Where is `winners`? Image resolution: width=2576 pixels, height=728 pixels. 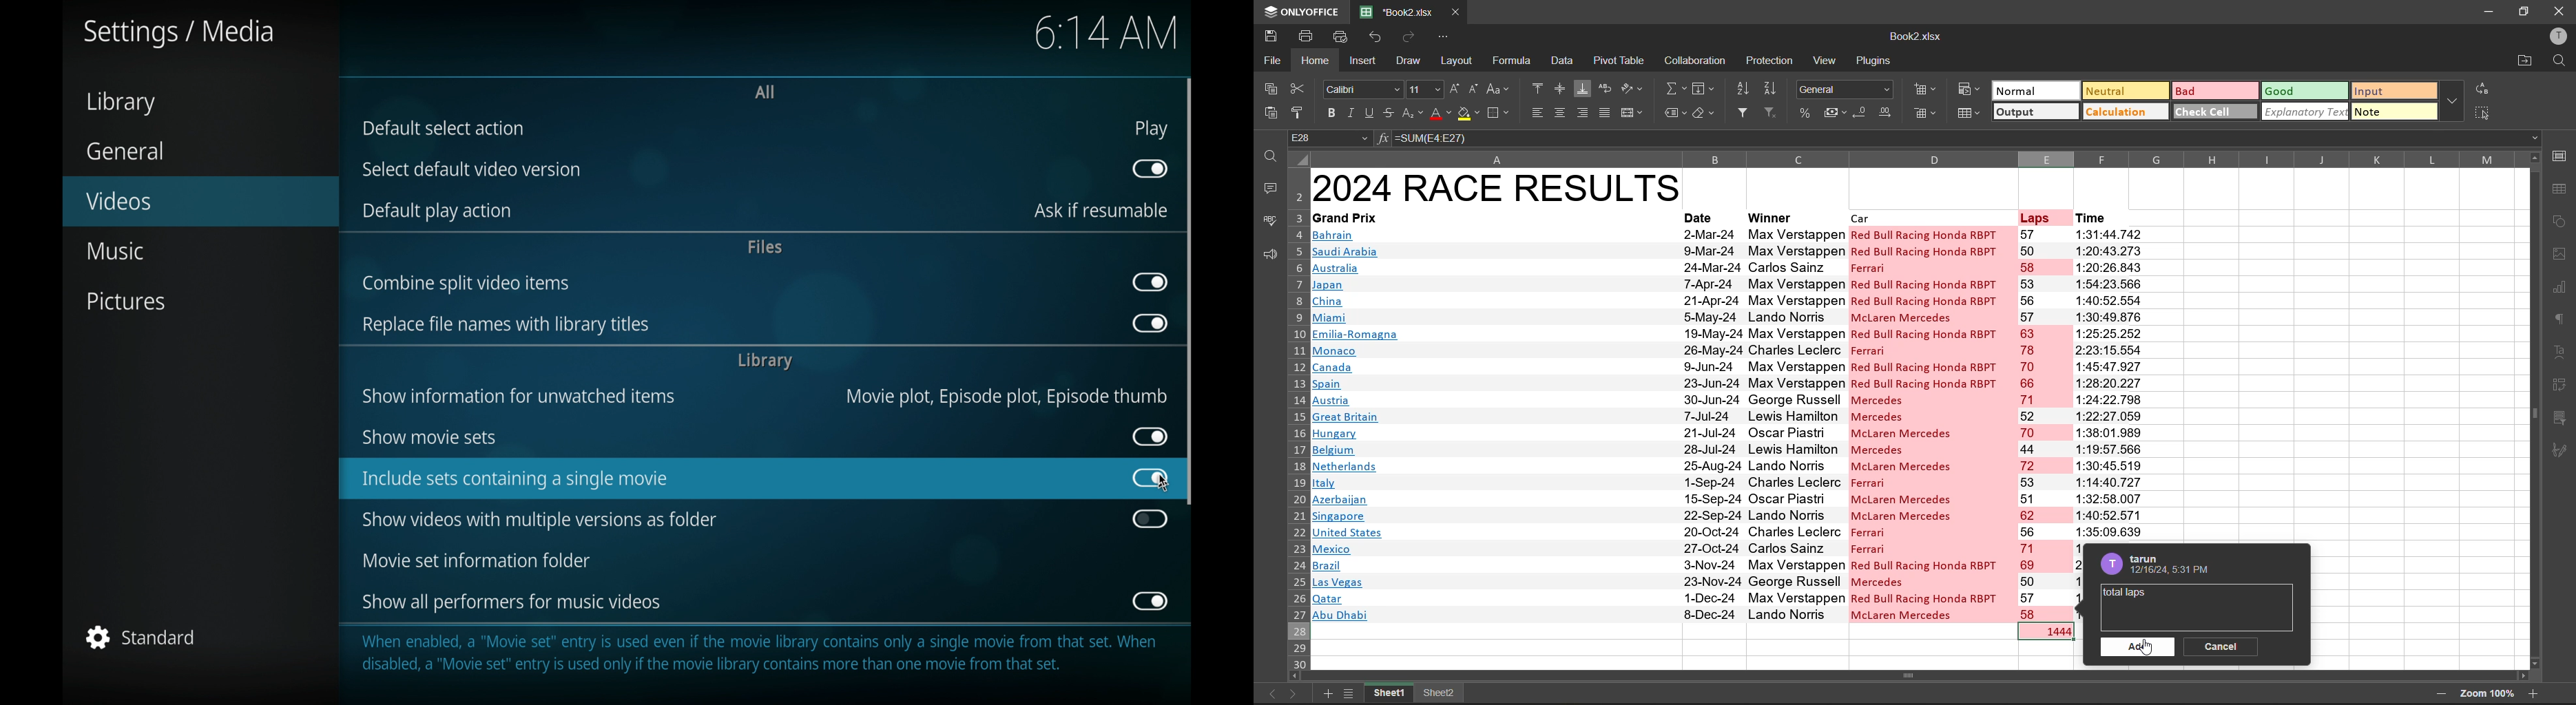 winners is located at coordinates (1795, 423).